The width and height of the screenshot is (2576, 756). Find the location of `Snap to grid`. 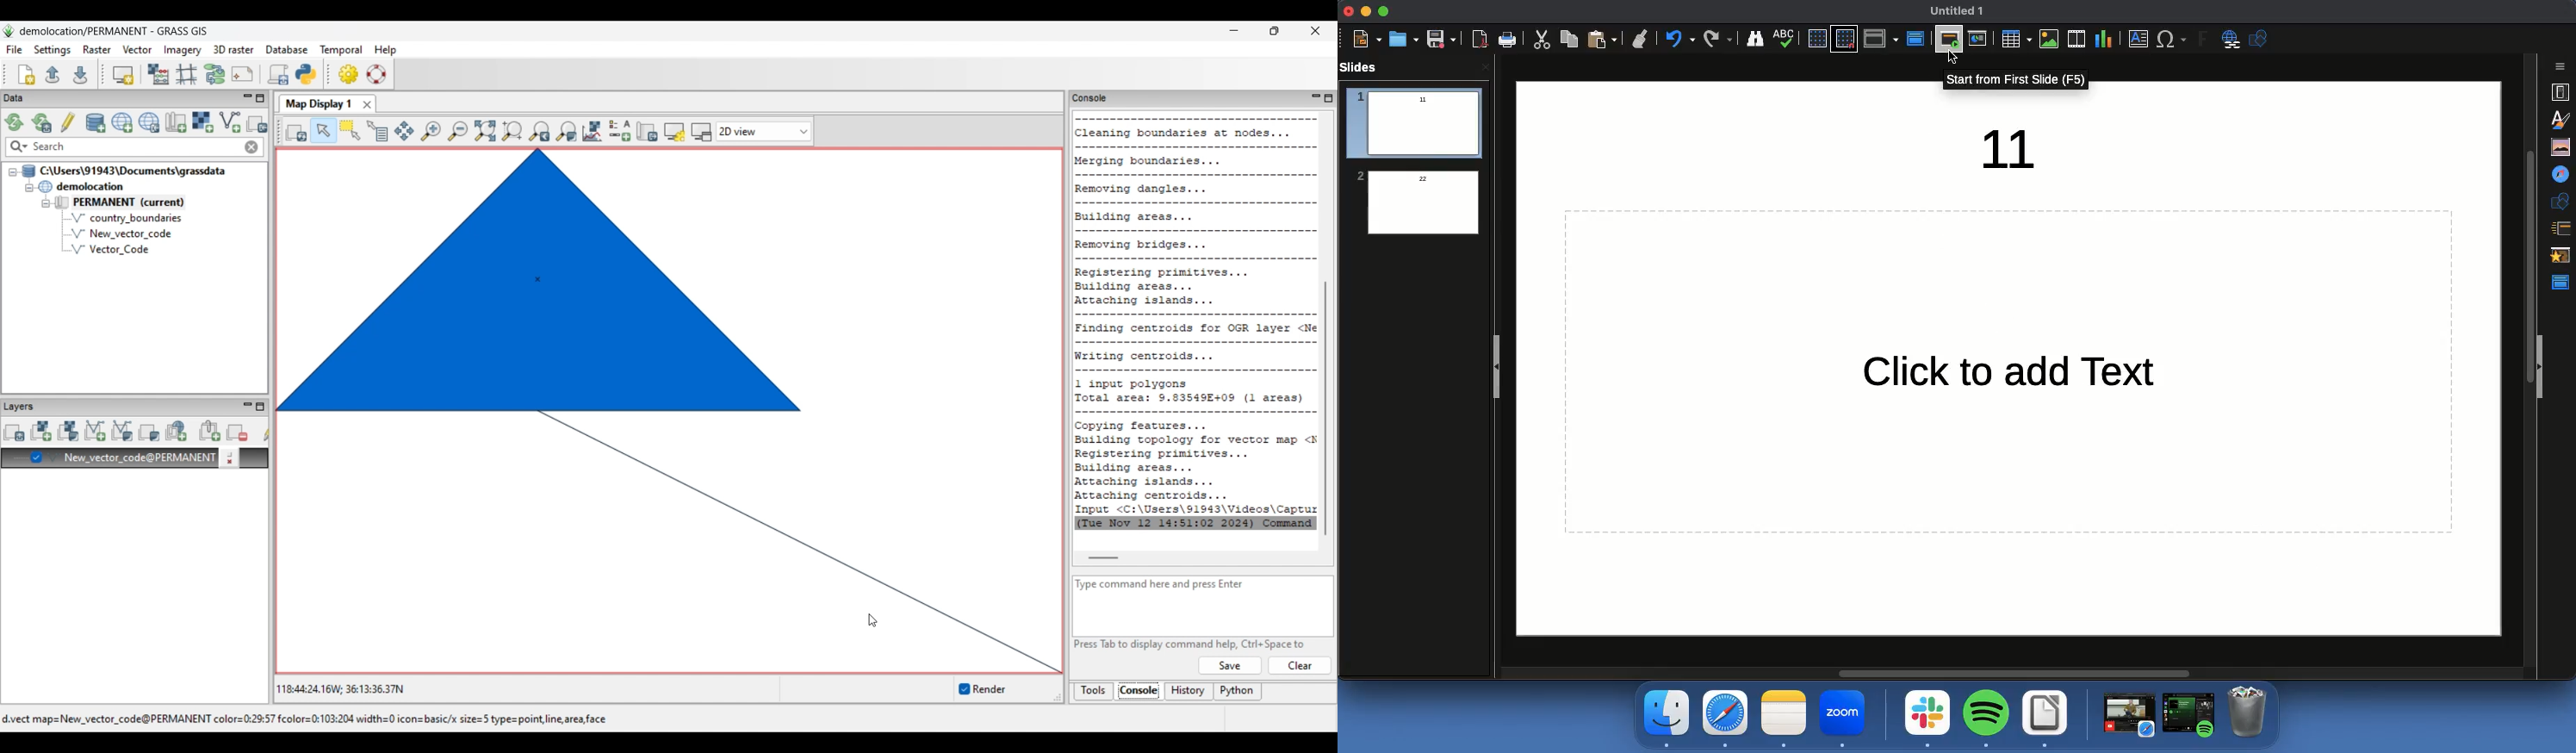

Snap to grid is located at coordinates (1844, 40).